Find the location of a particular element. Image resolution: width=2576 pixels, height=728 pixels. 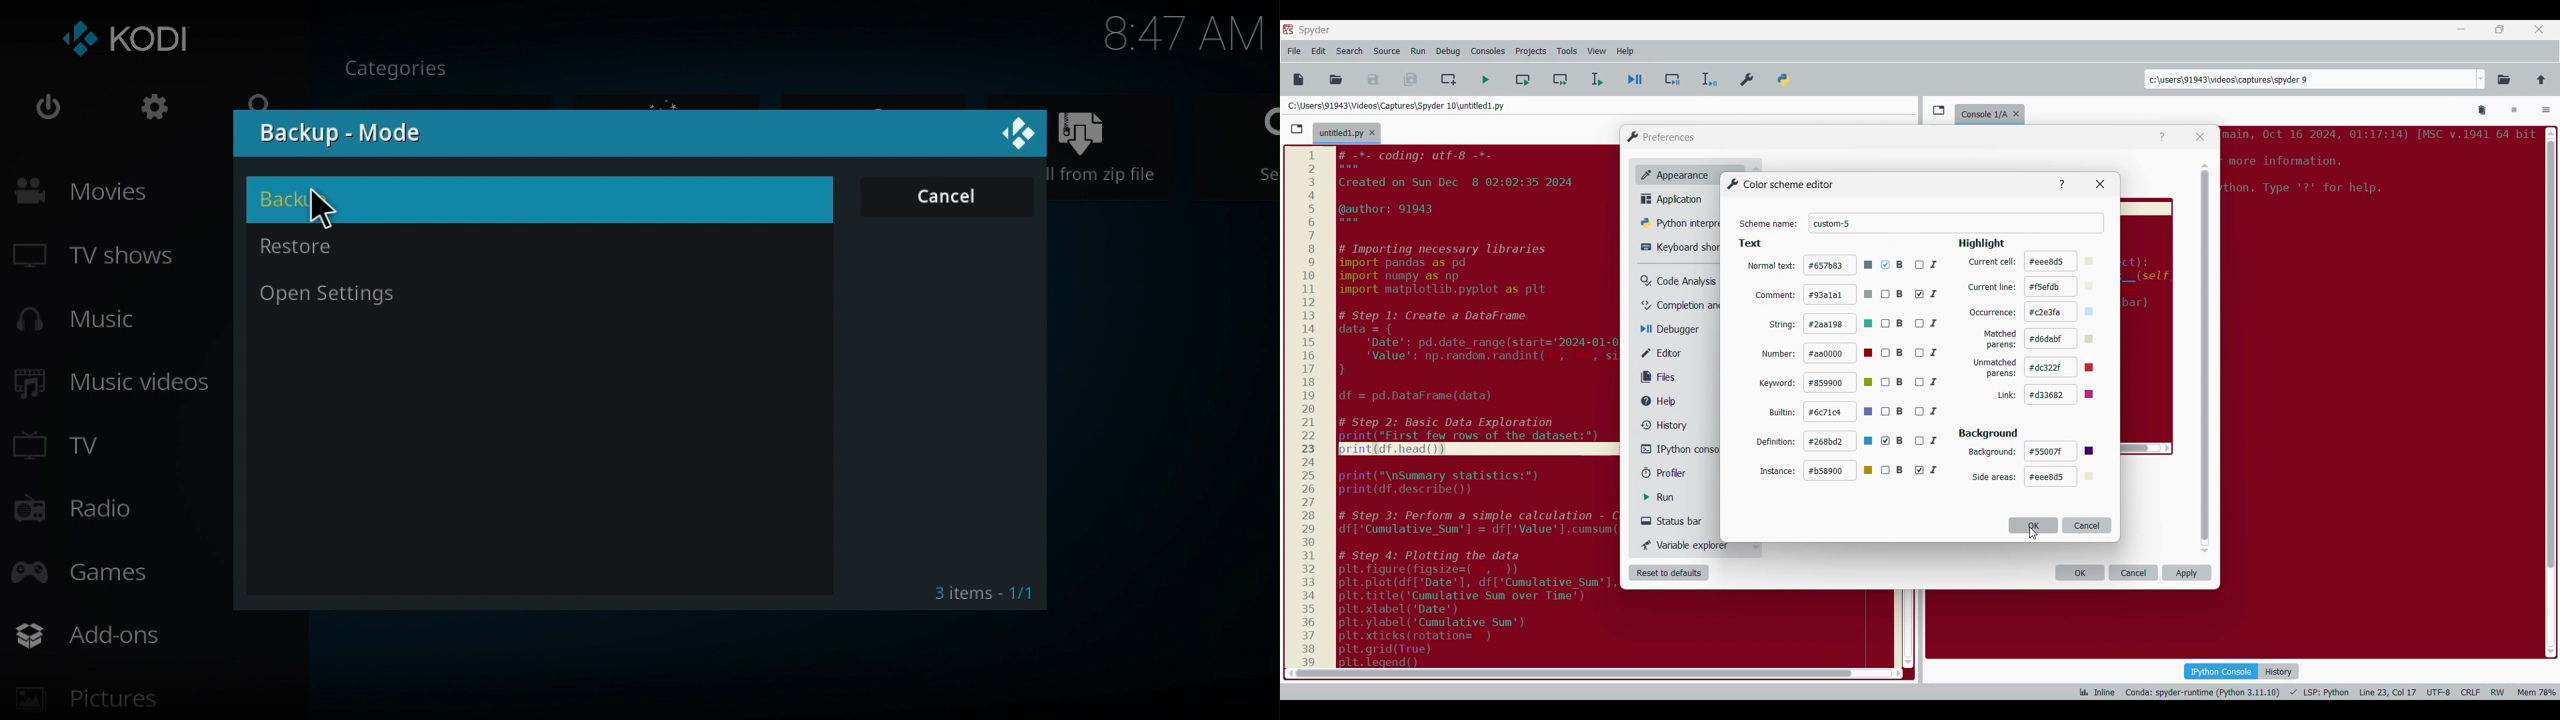

pictures is located at coordinates (146, 703).